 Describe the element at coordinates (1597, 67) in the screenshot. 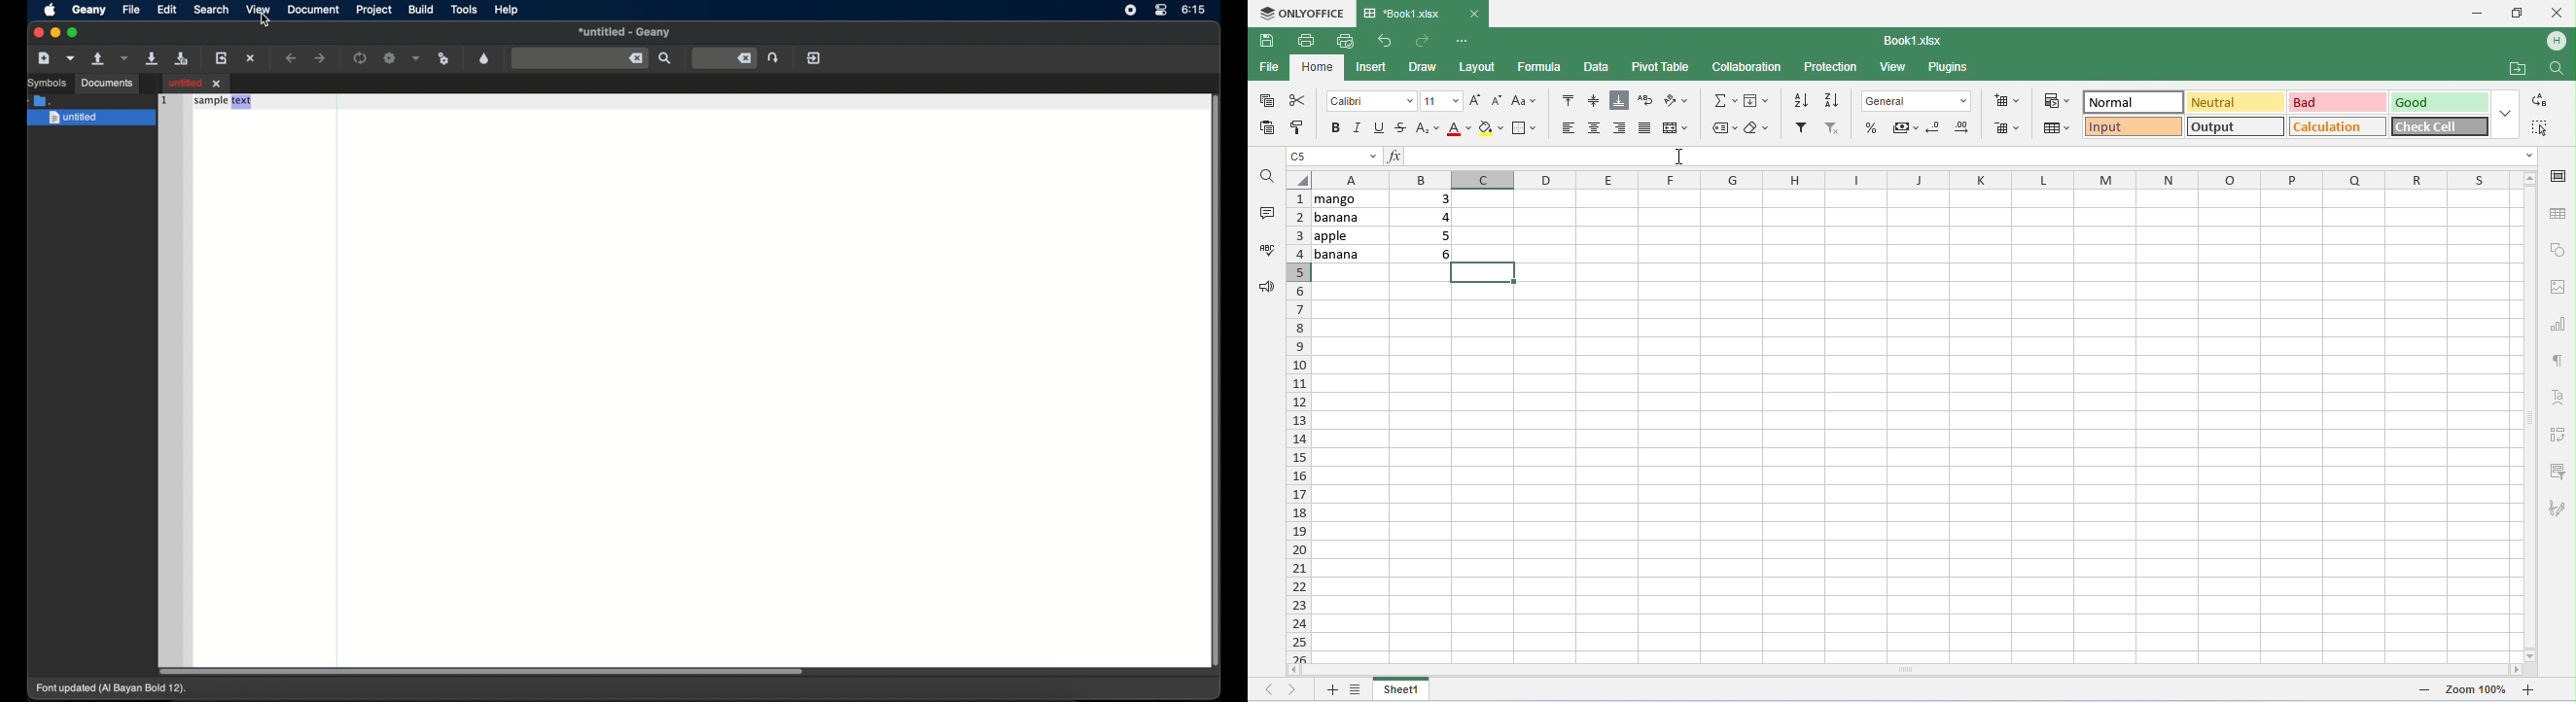

I see `data` at that location.